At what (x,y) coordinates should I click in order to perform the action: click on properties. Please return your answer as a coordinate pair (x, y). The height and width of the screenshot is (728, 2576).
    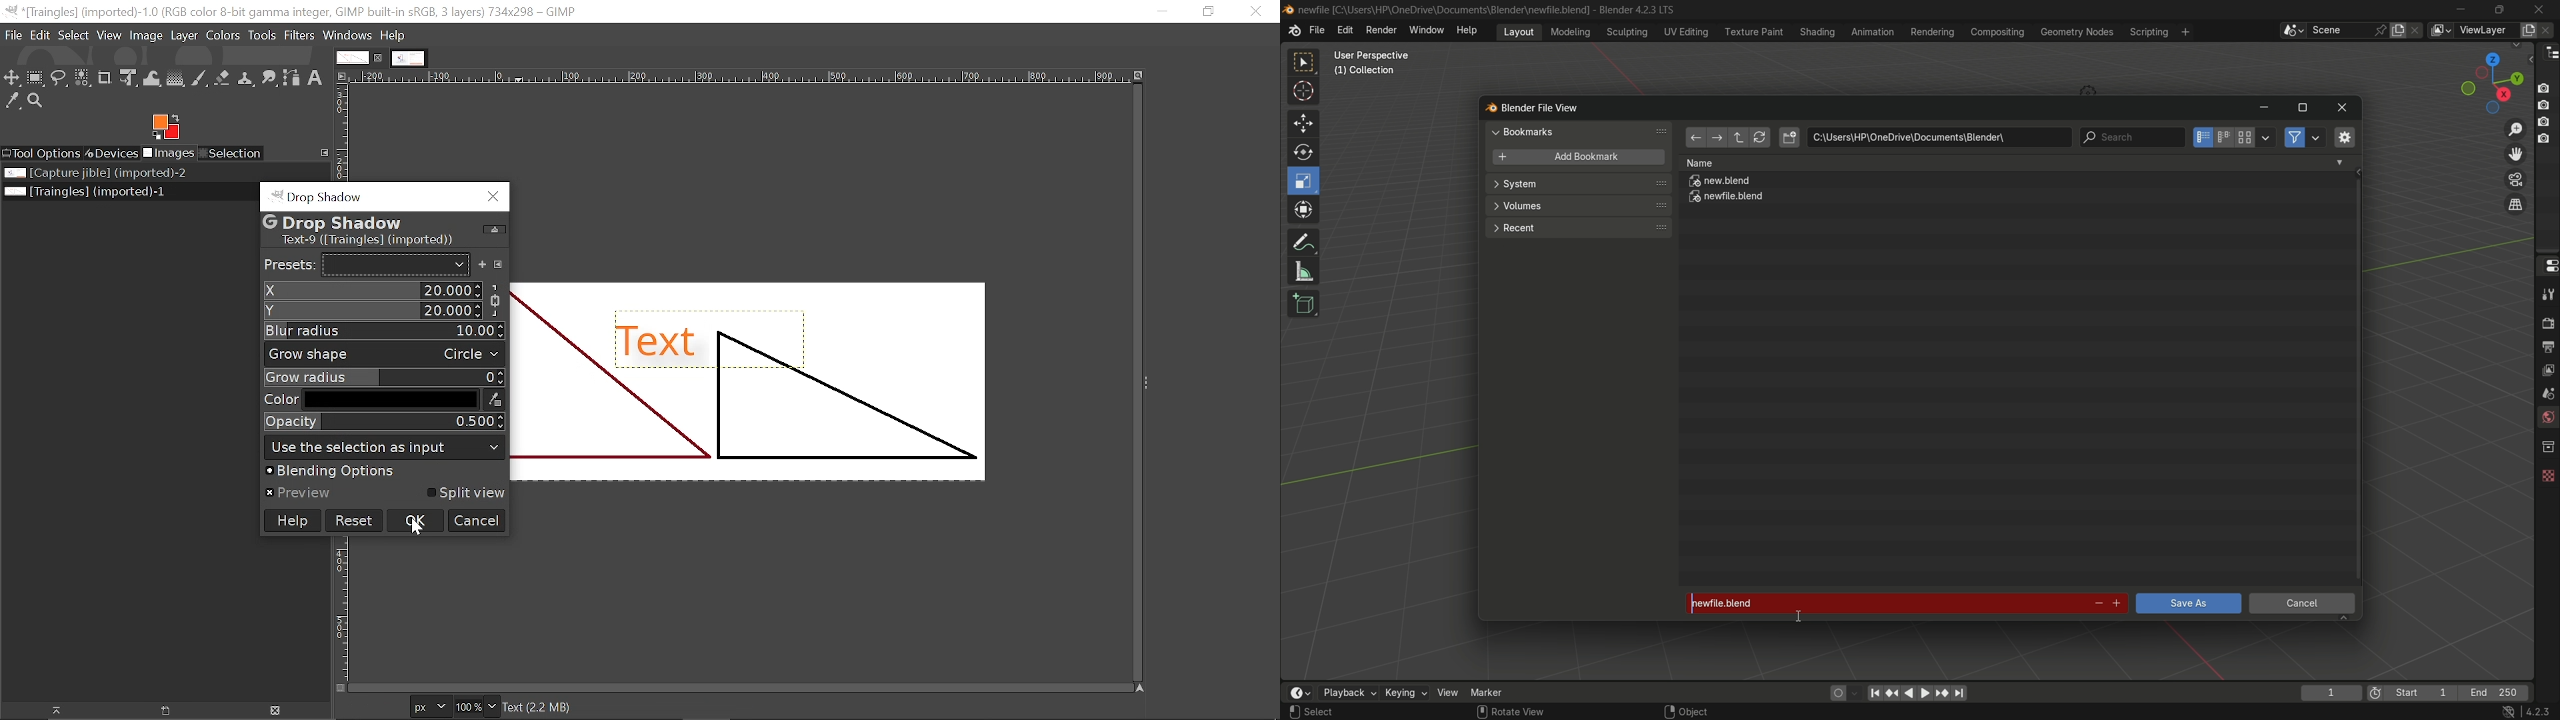
    Looking at the image, I should click on (2547, 265).